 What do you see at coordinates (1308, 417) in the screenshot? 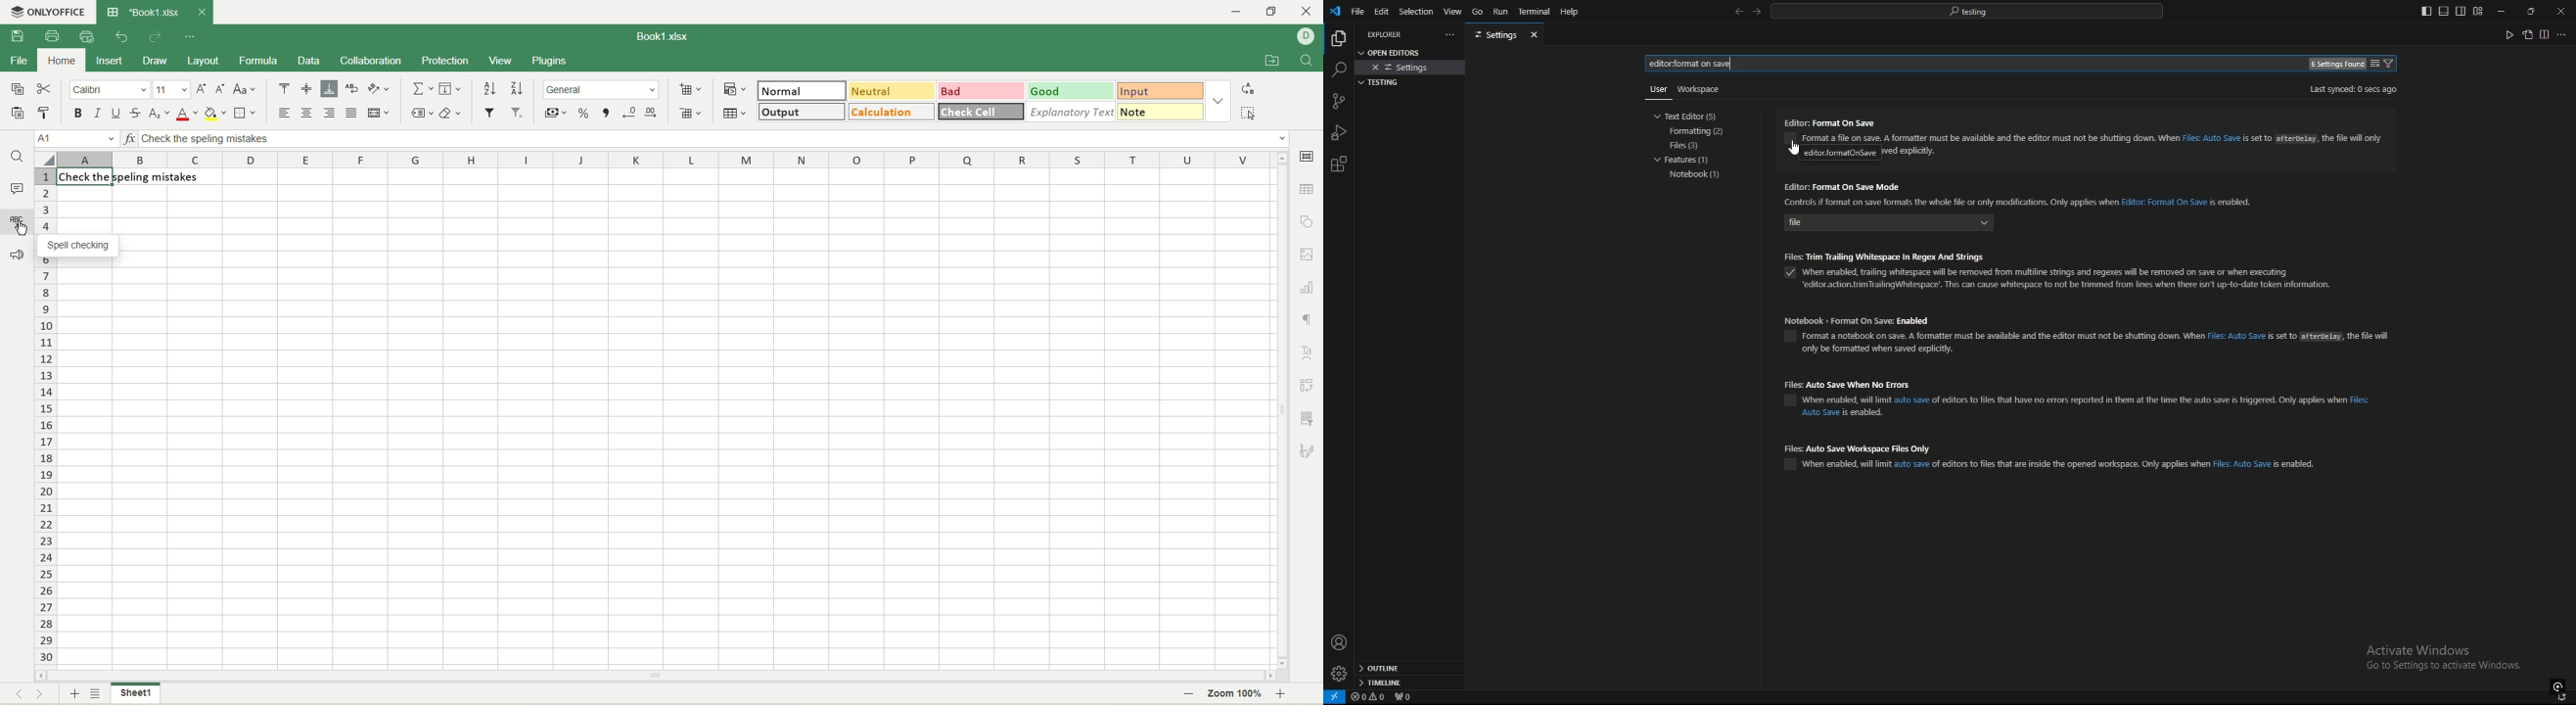
I see `slicer settings` at bounding box center [1308, 417].